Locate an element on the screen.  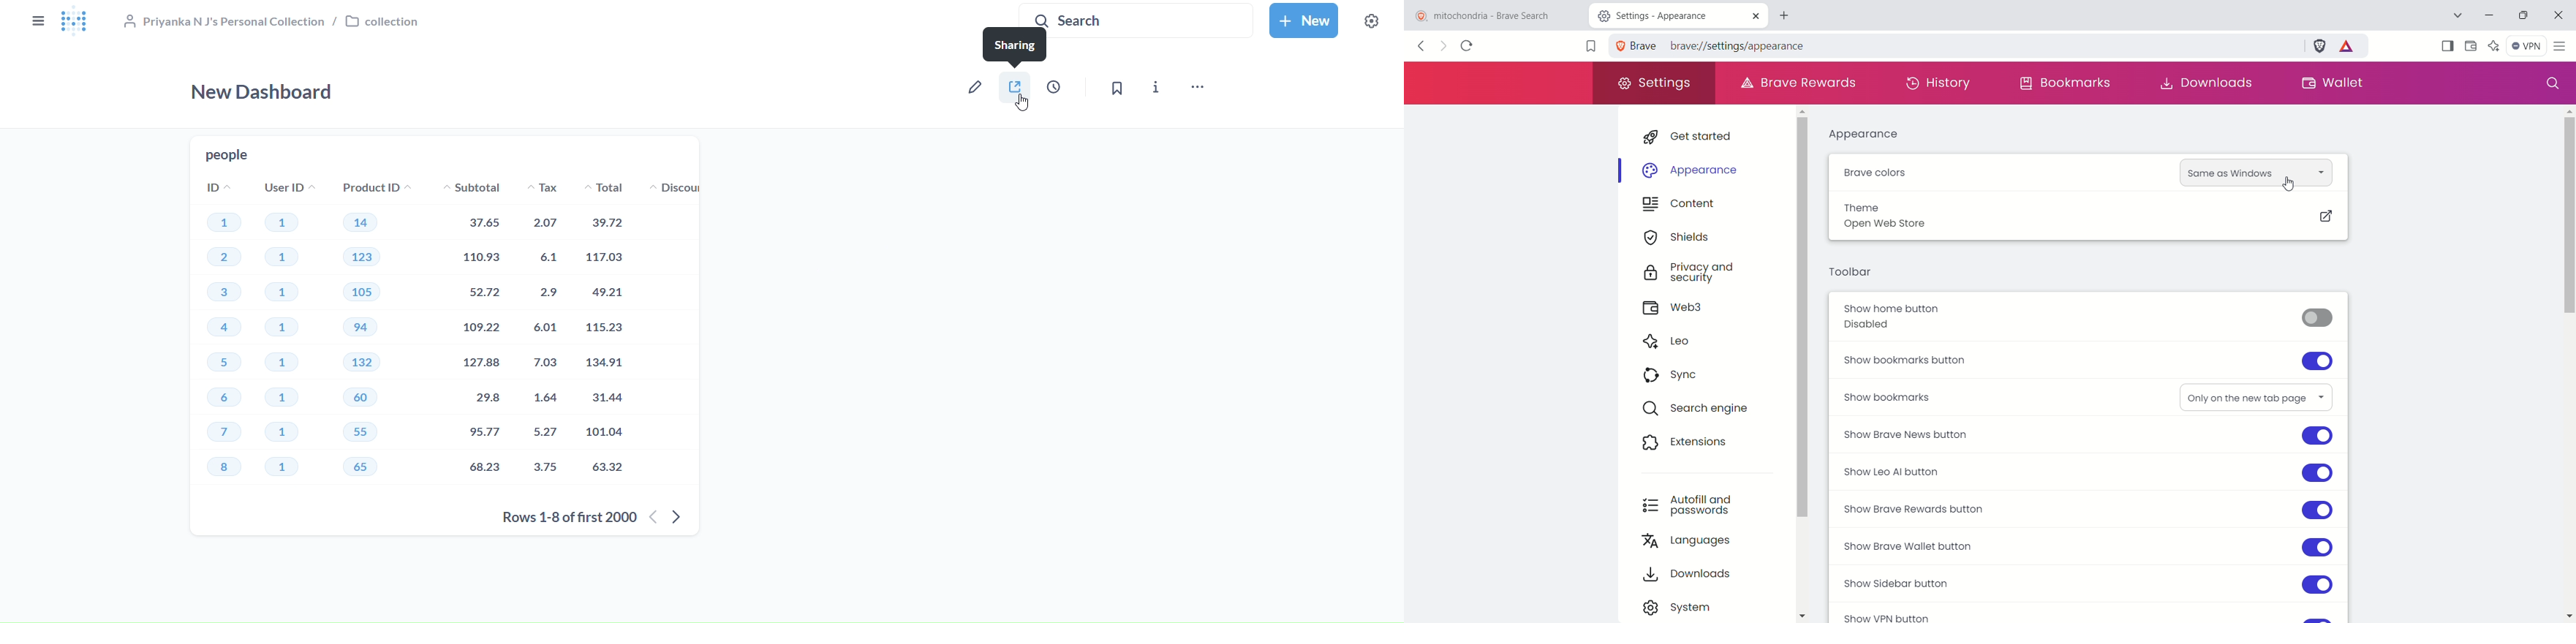
extensions is located at coordinates (1690, 442).